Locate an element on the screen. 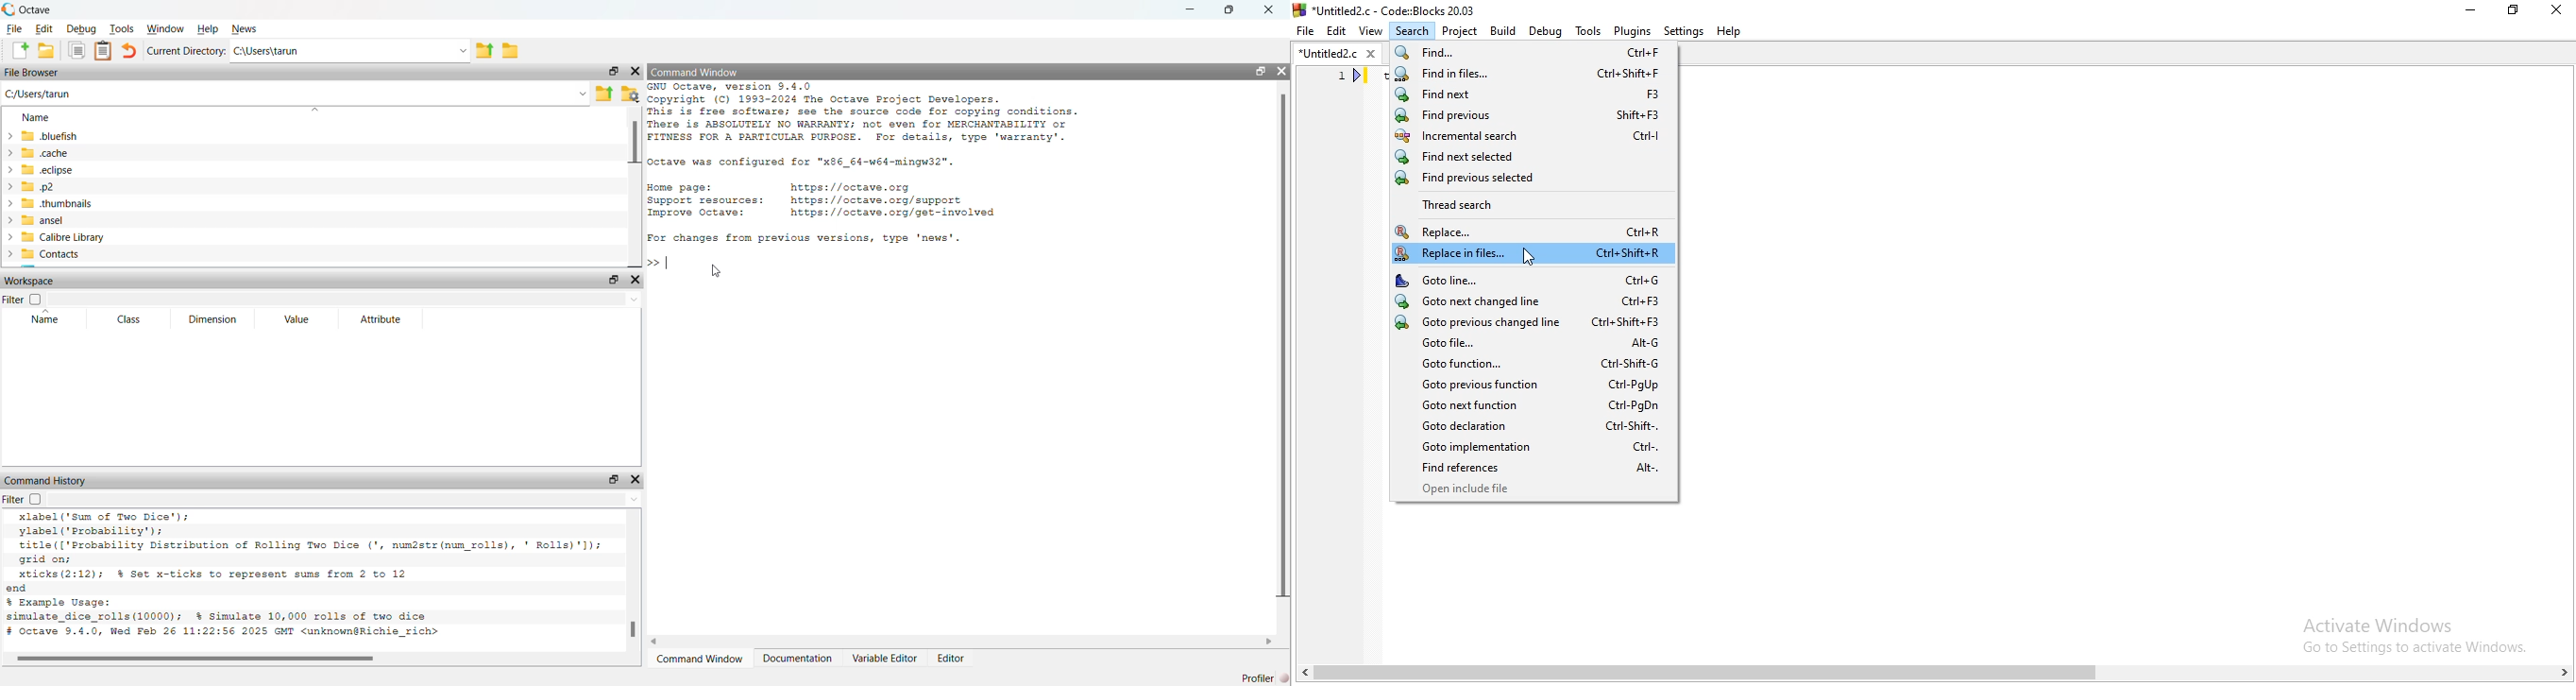 The width and height of the screenshot is (2576, 700). Replace in files.. is located at coordinates (1531, 255).